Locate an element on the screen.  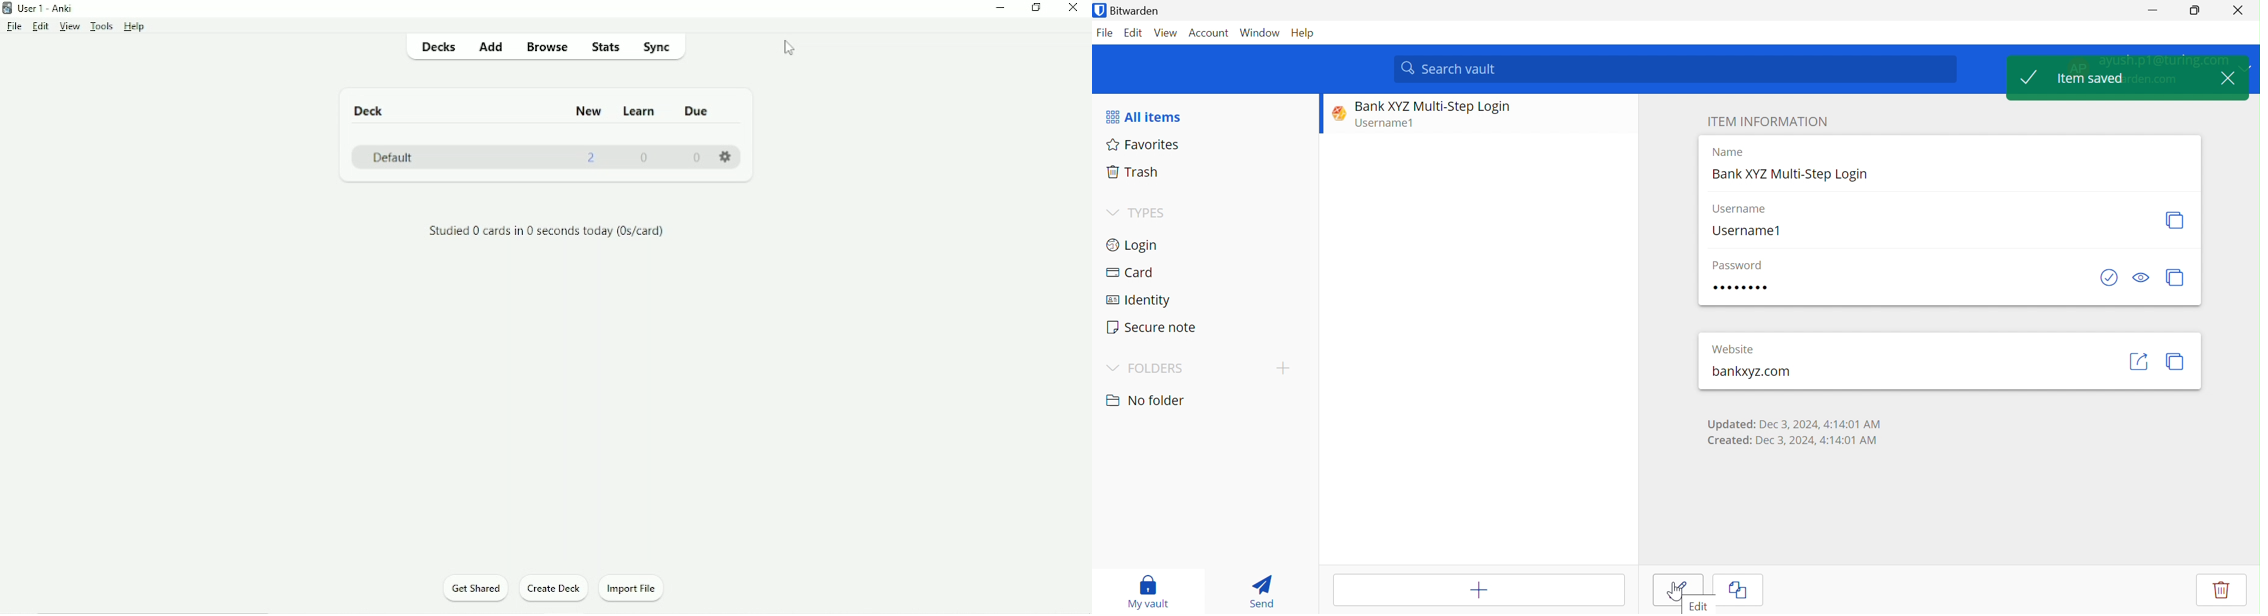
My vault is located at coordinates (1147, 591).